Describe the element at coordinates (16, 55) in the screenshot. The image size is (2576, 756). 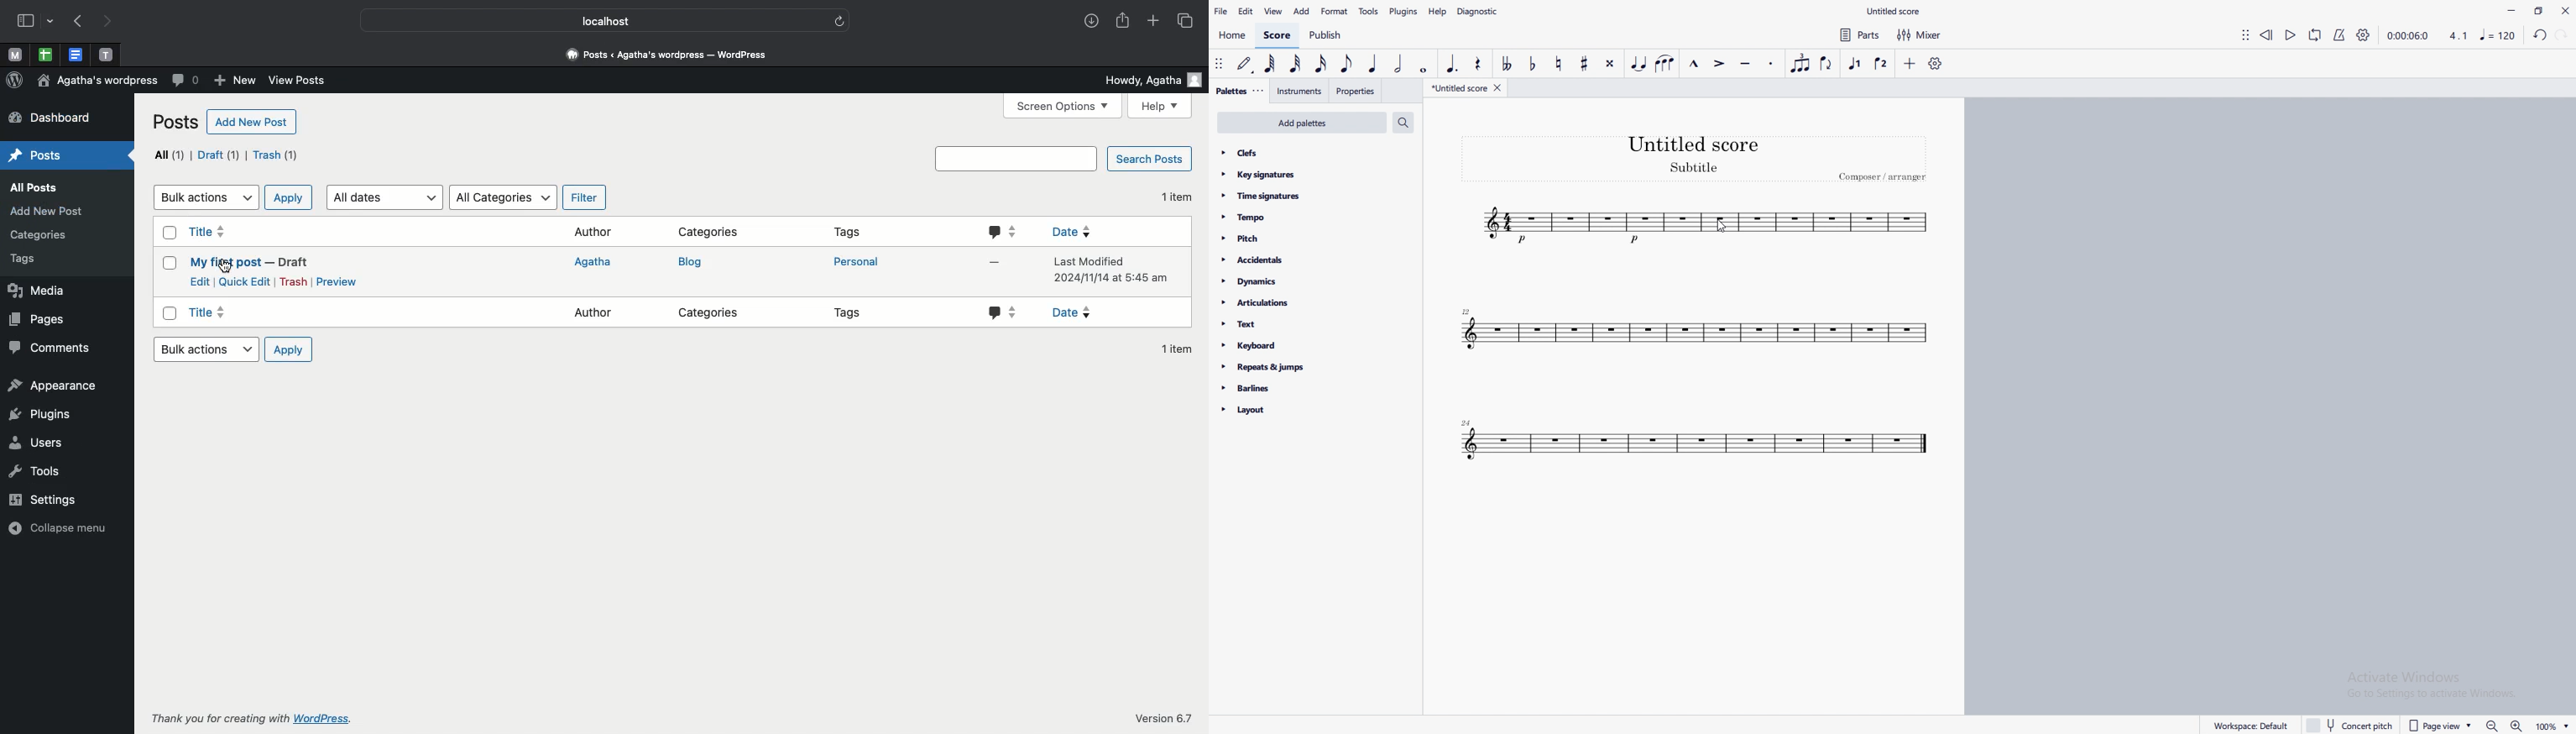
I see `Pinned tabs` at that location.